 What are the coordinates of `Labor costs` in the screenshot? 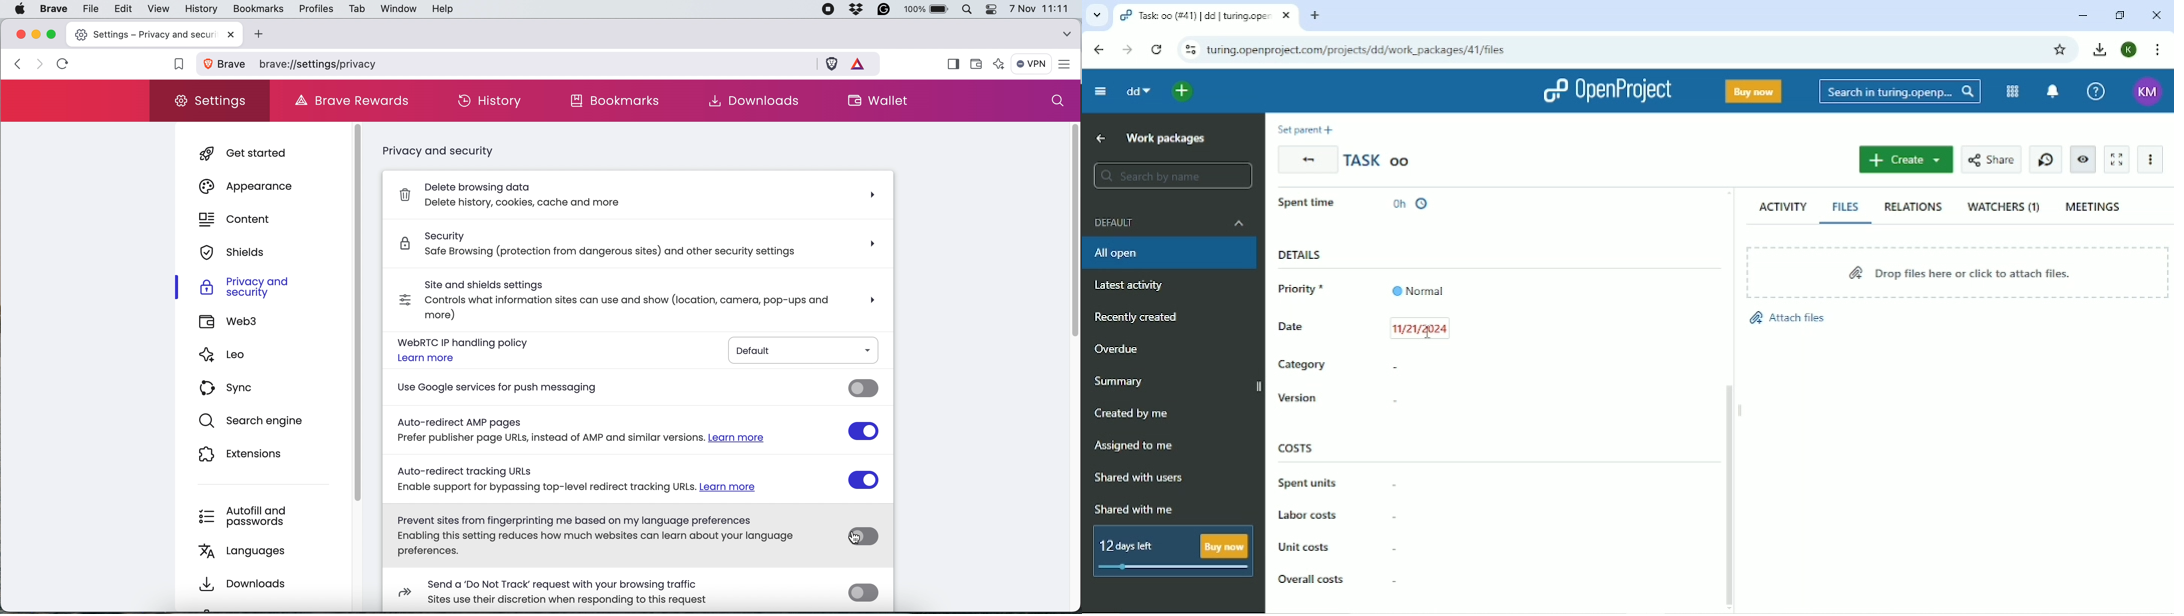 It's located at (1309, 514).